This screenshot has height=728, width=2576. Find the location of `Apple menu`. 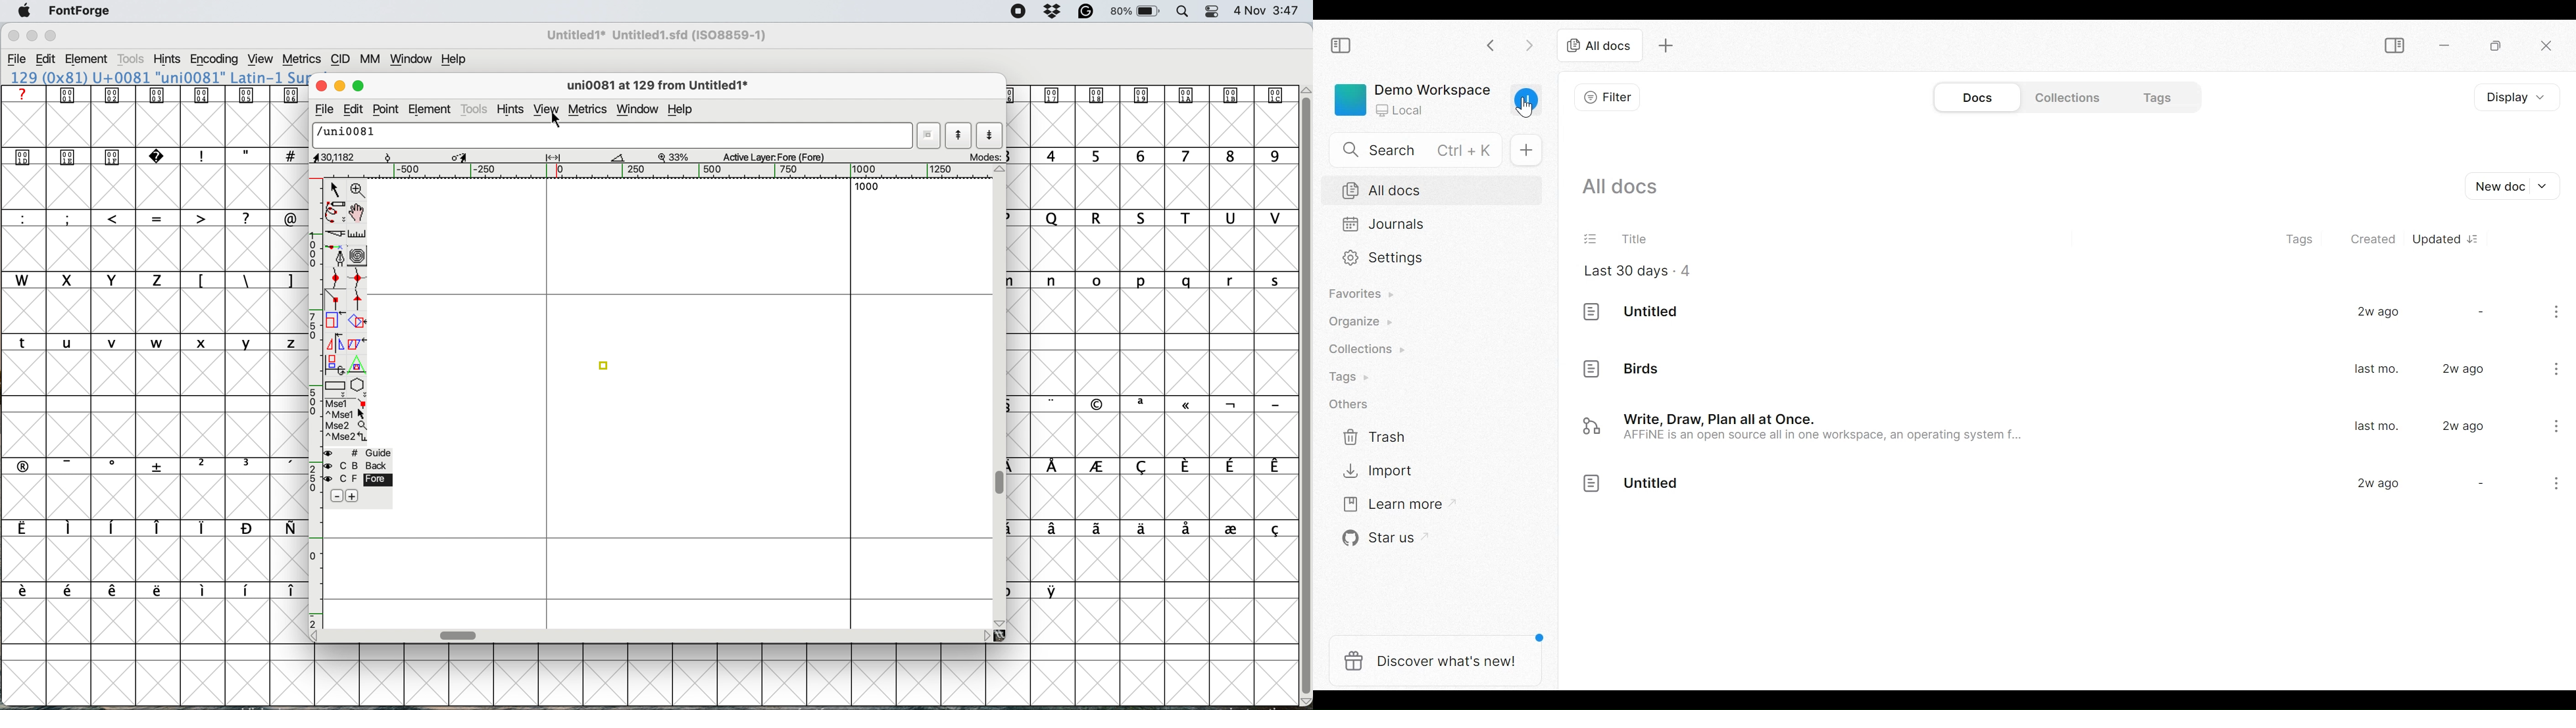

Apple menu is located at coordinates (24, 12).